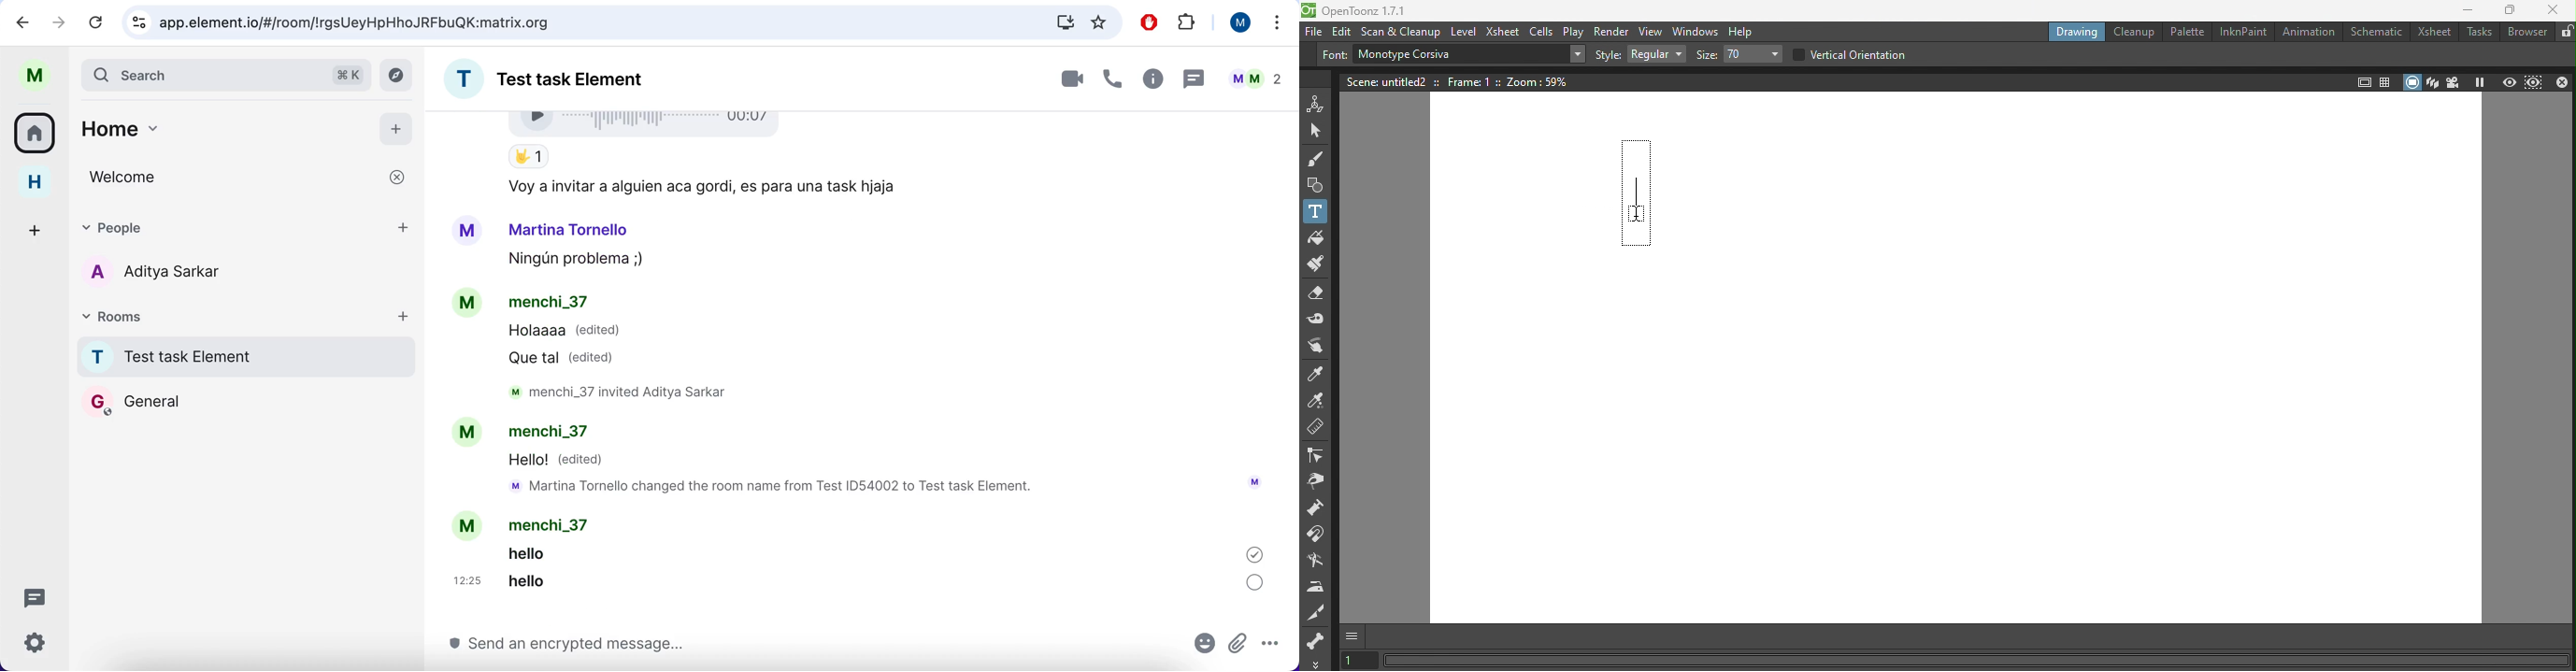  What do you see at coordinates (2453, 82) in the screenshot?
I see `Camera view` at bounding box center [2453, 82].